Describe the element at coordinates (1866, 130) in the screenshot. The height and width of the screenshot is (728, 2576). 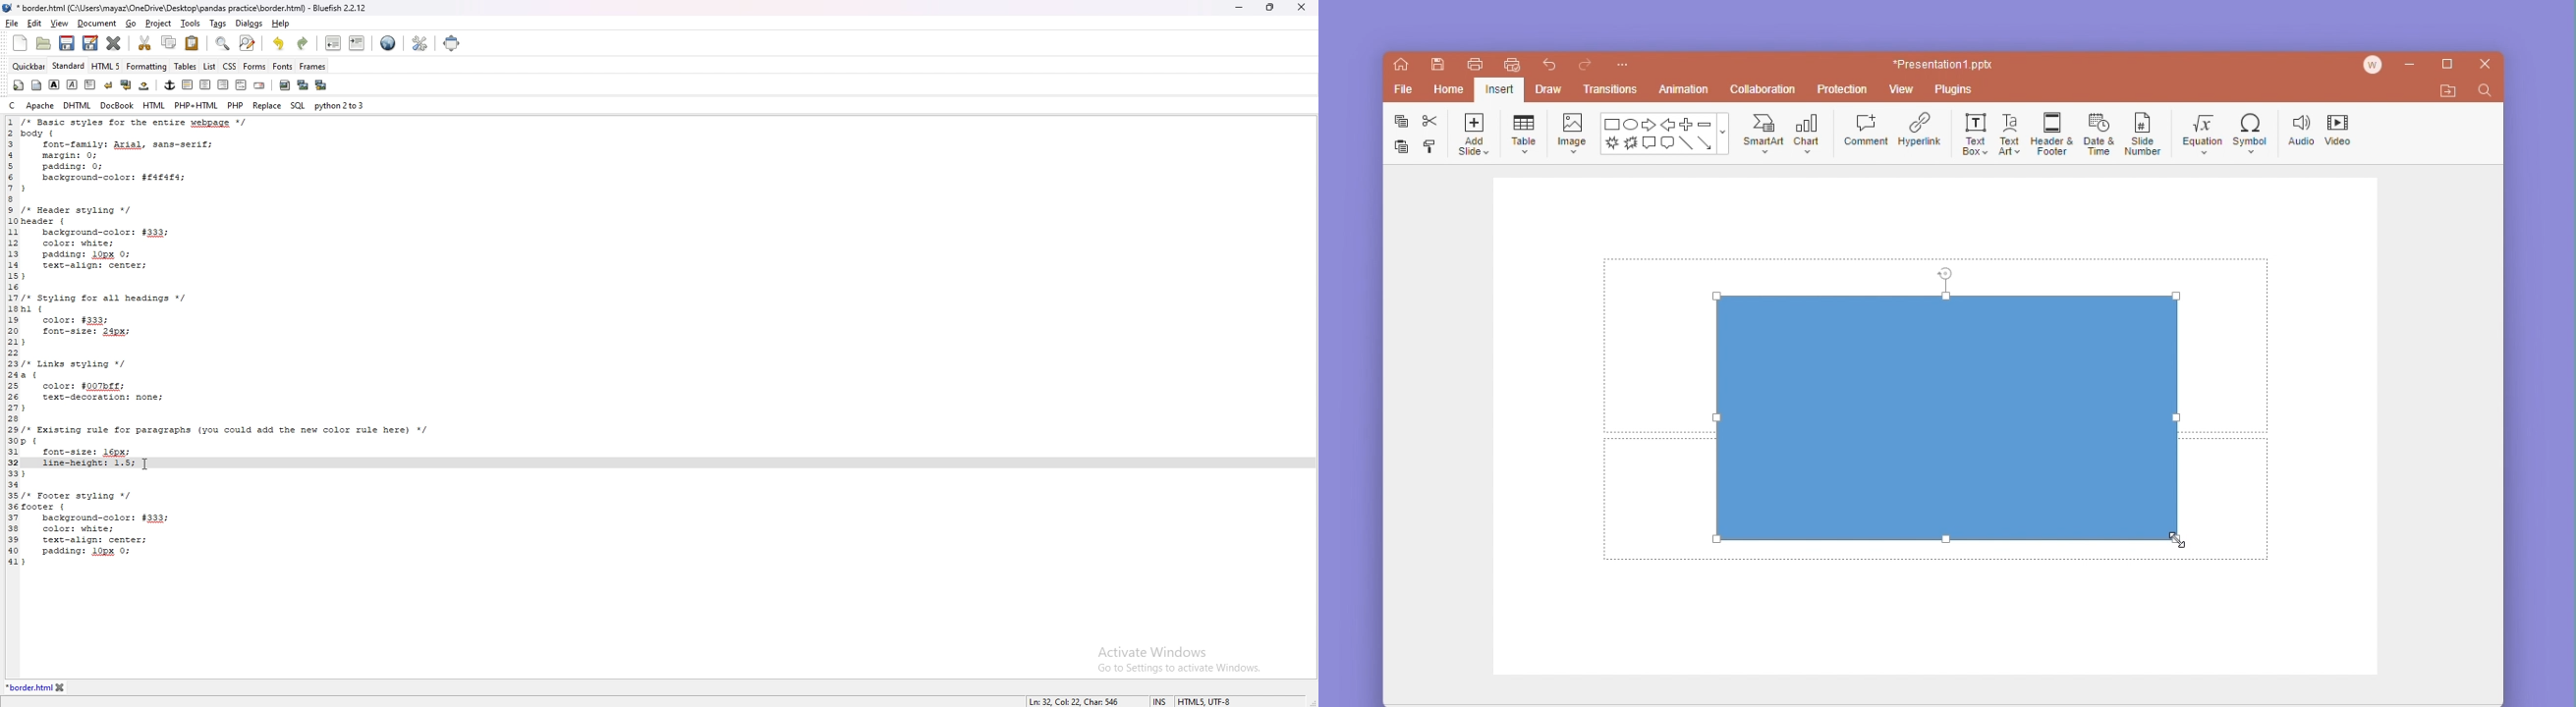
I see `comment` at that location.